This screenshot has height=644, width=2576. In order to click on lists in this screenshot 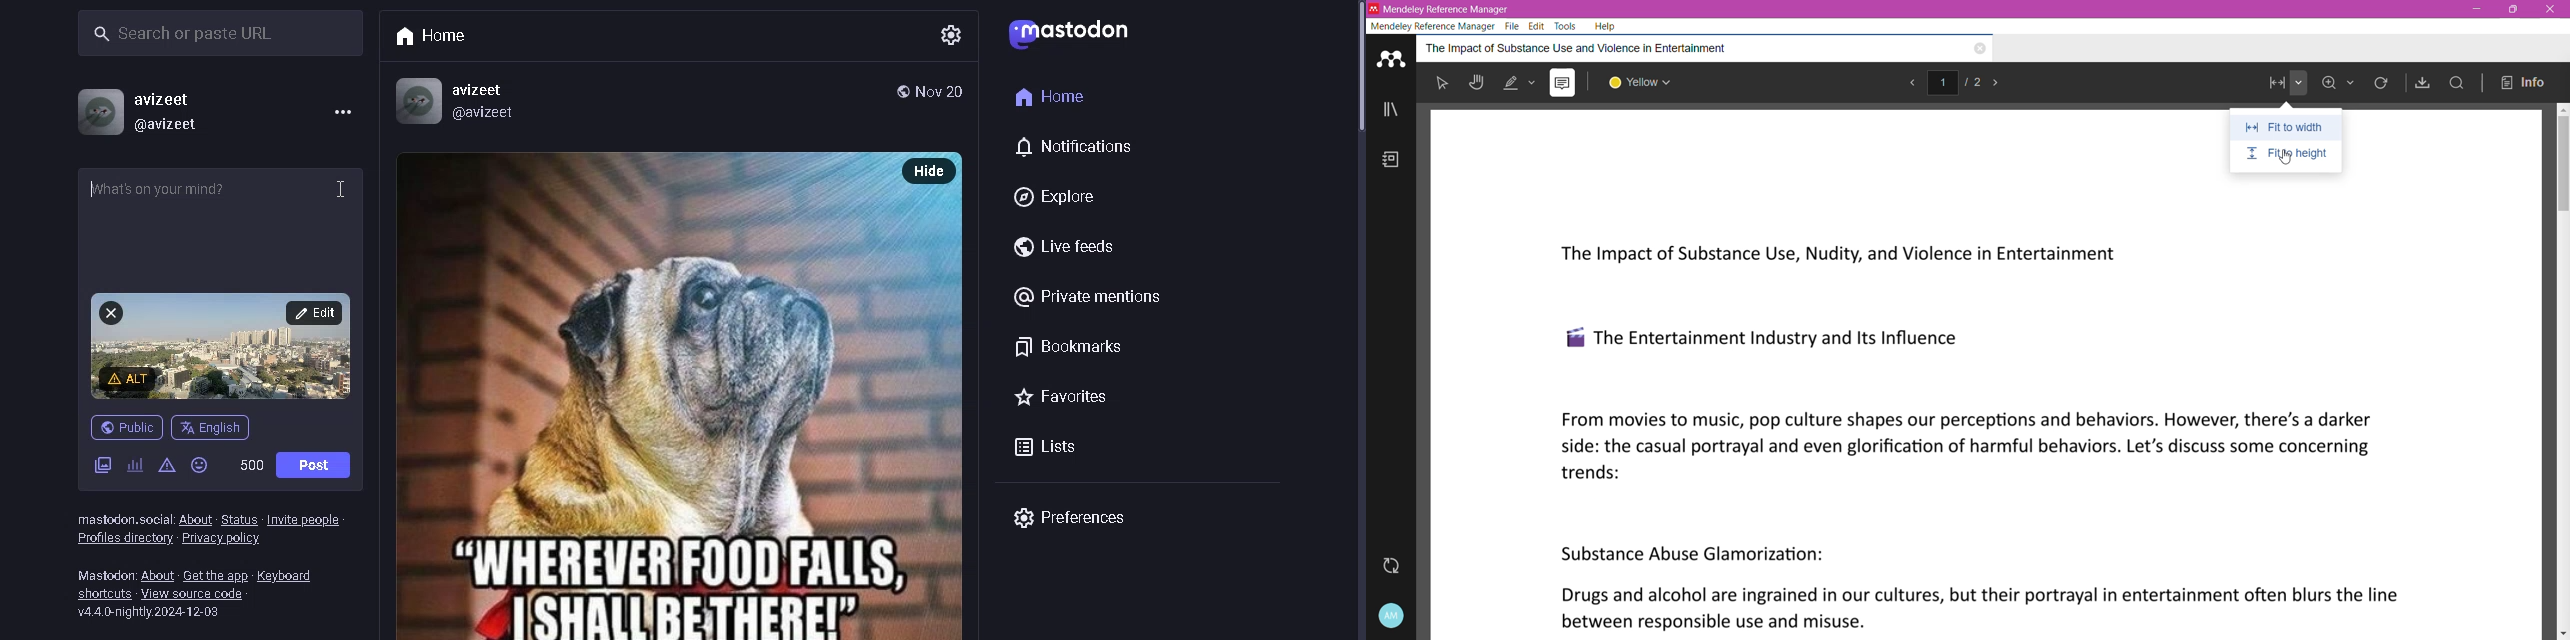, I will do `click(1061, 449)`.